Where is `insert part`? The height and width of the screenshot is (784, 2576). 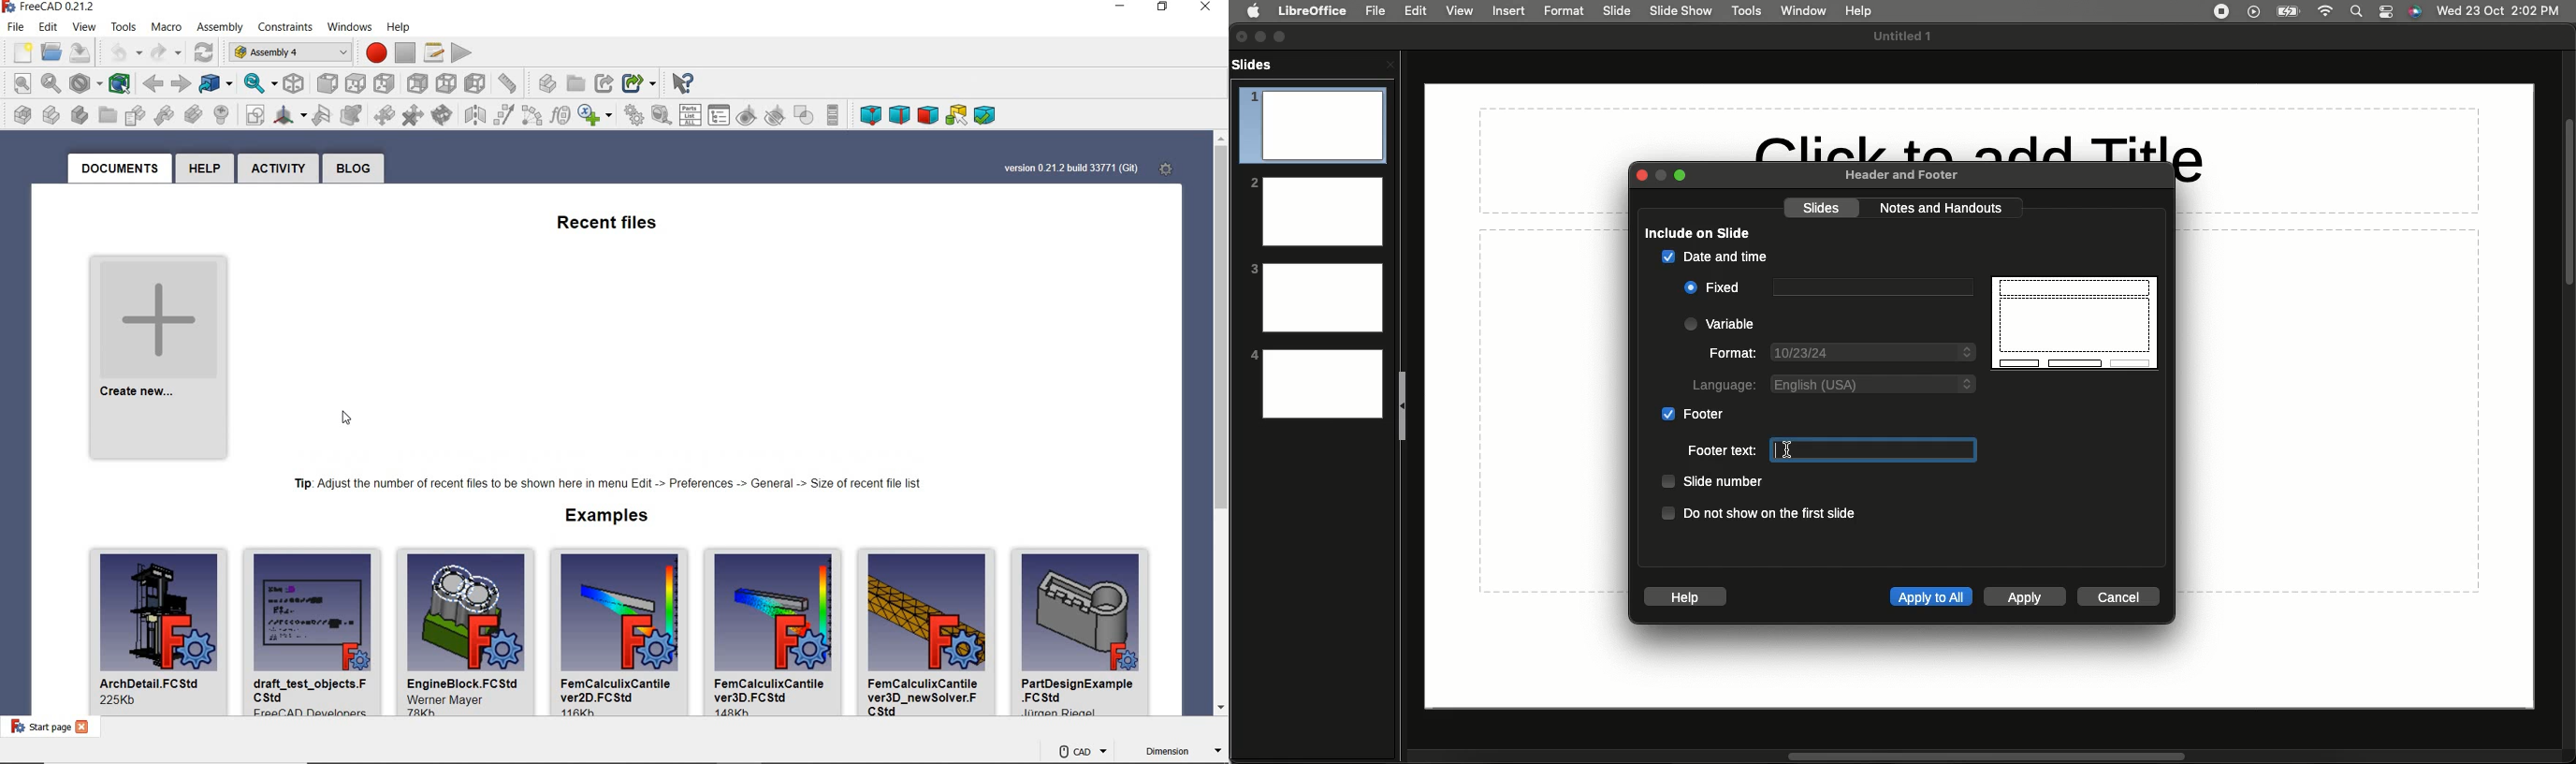
insert part is located at coordinates (163, 114).